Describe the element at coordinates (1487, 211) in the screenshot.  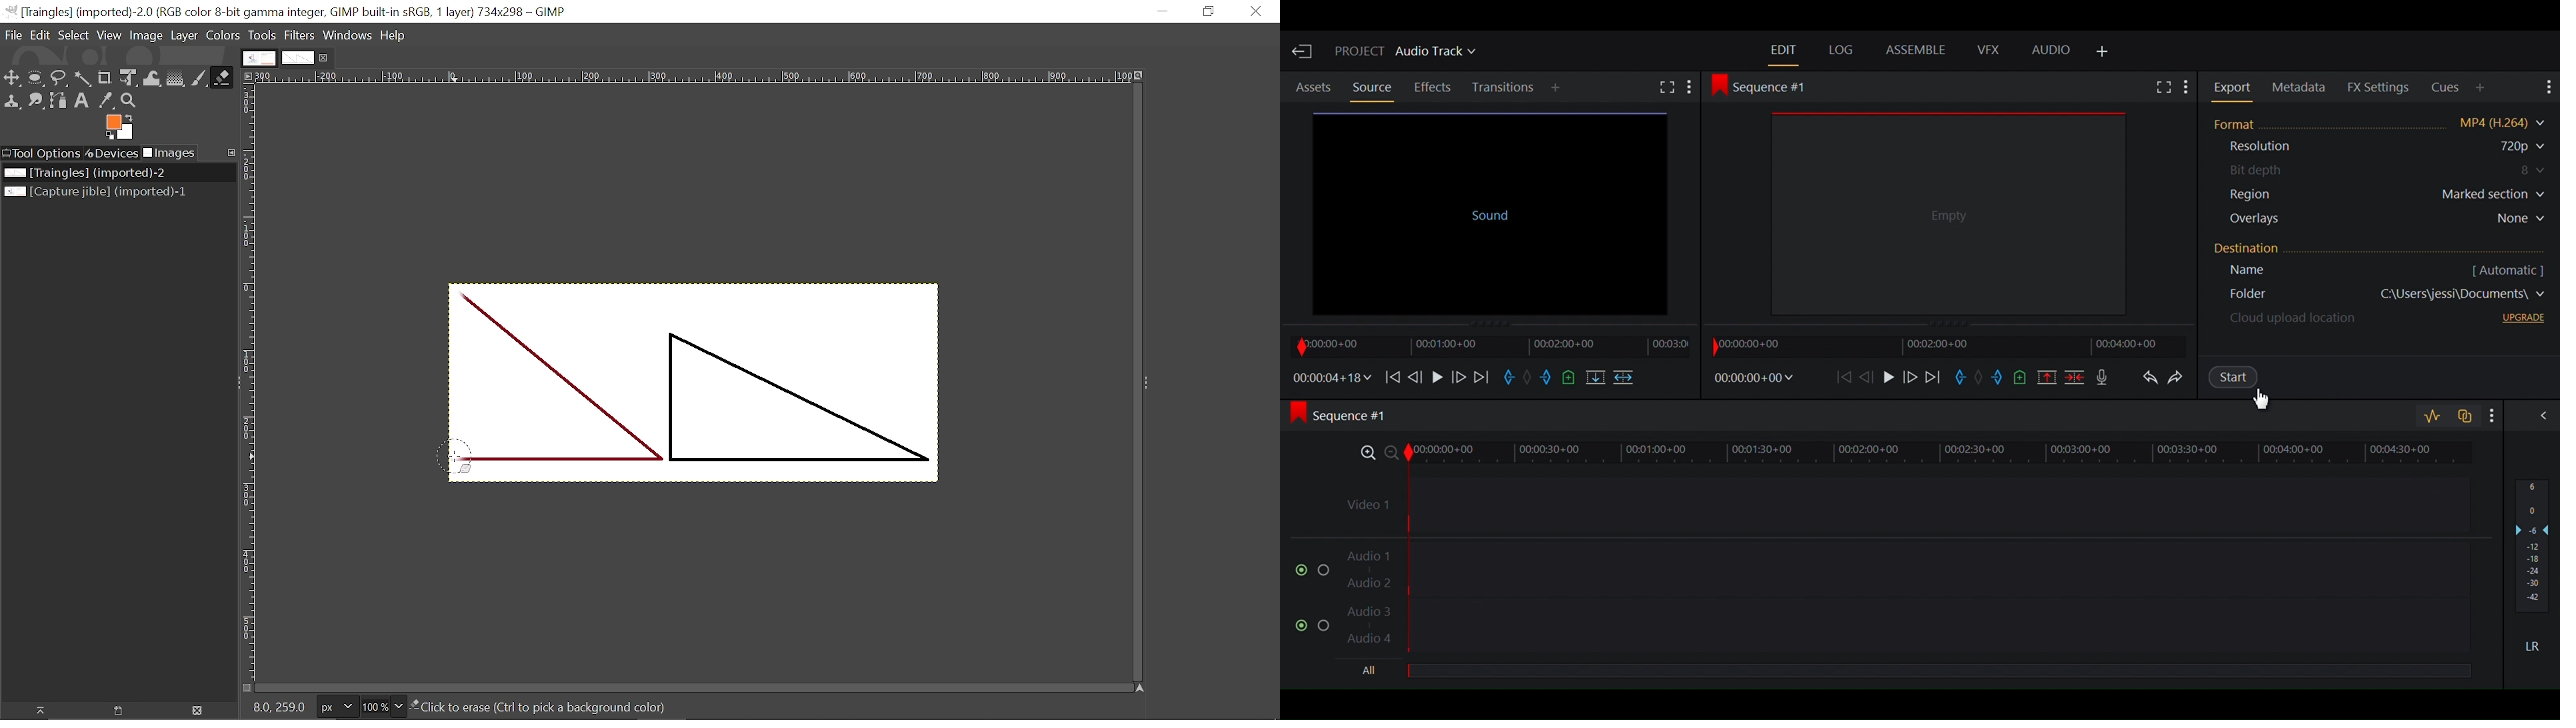
I see `Sound` at that location.